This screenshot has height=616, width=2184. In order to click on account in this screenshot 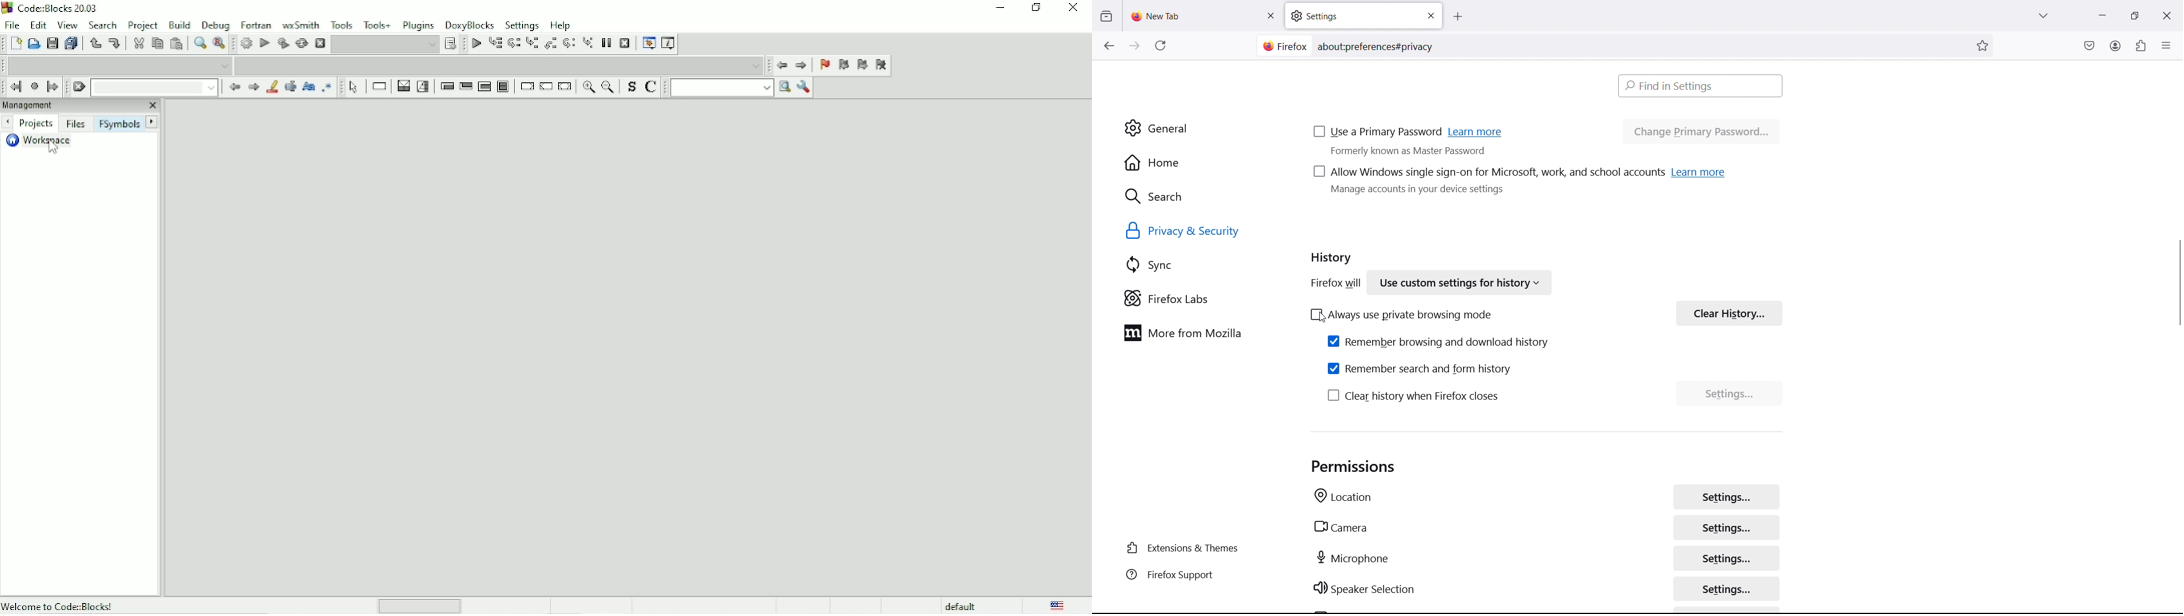, I will do `click(2115, 45)`.